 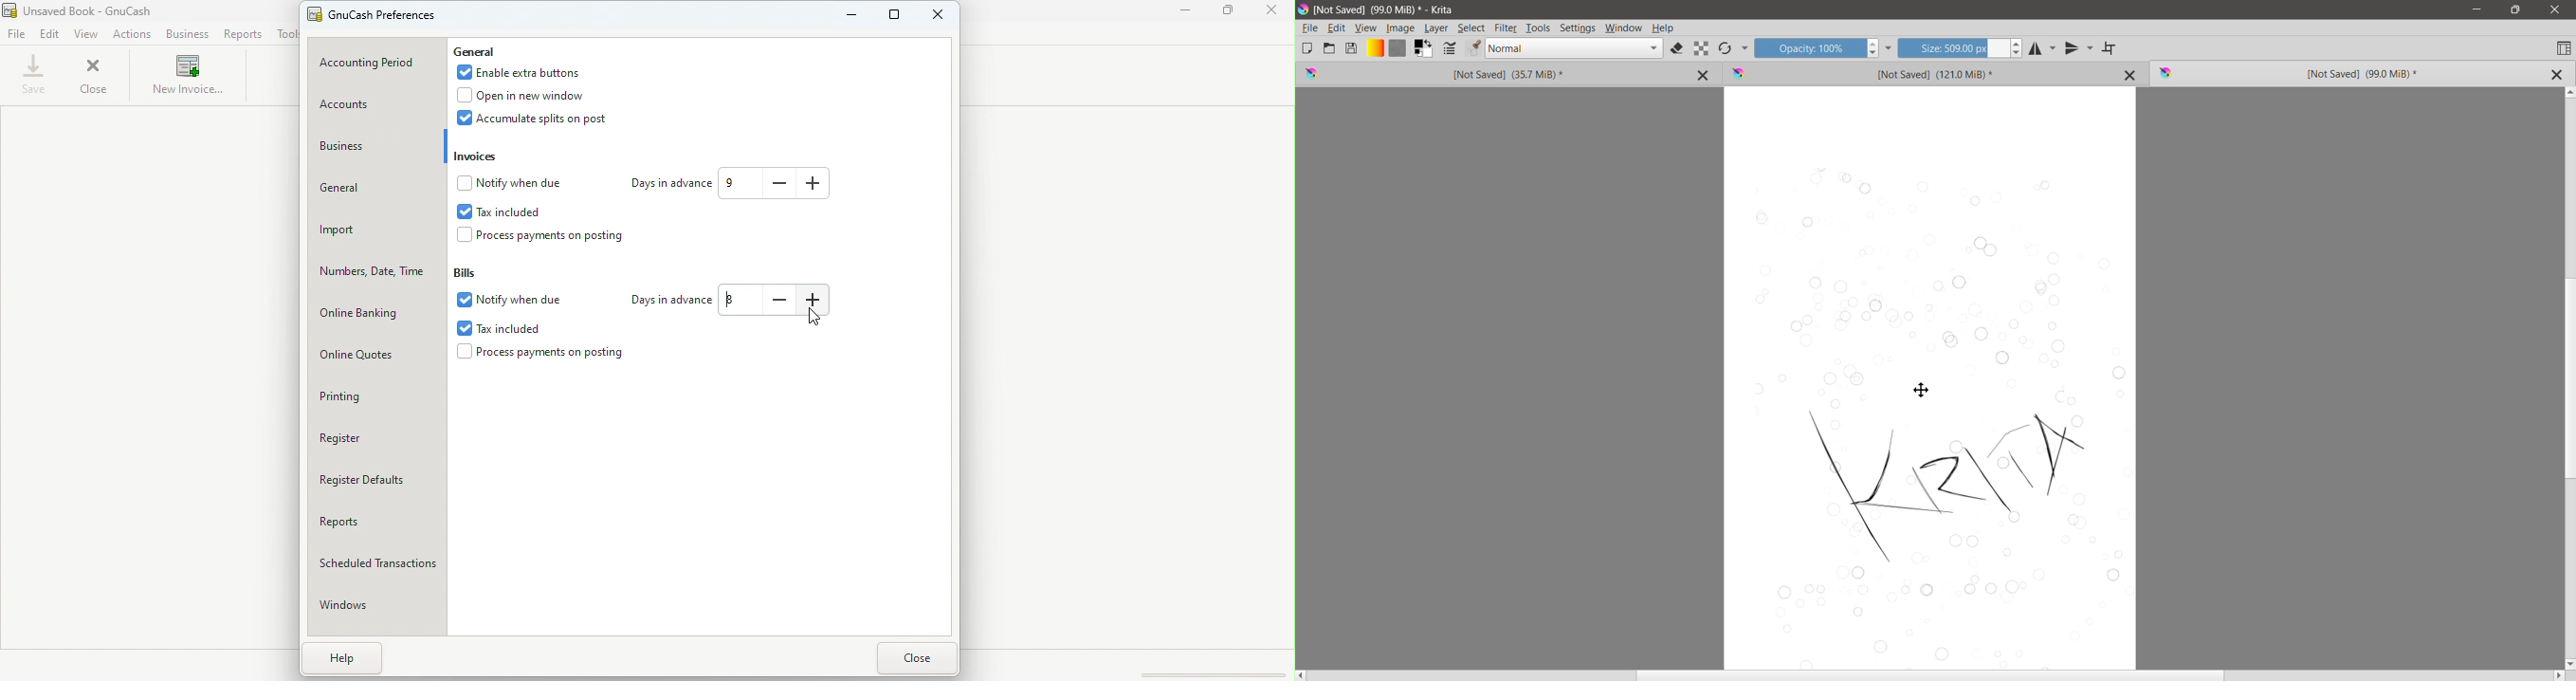 I want to click on Enable extra buttons, so click(x=526, y=74).